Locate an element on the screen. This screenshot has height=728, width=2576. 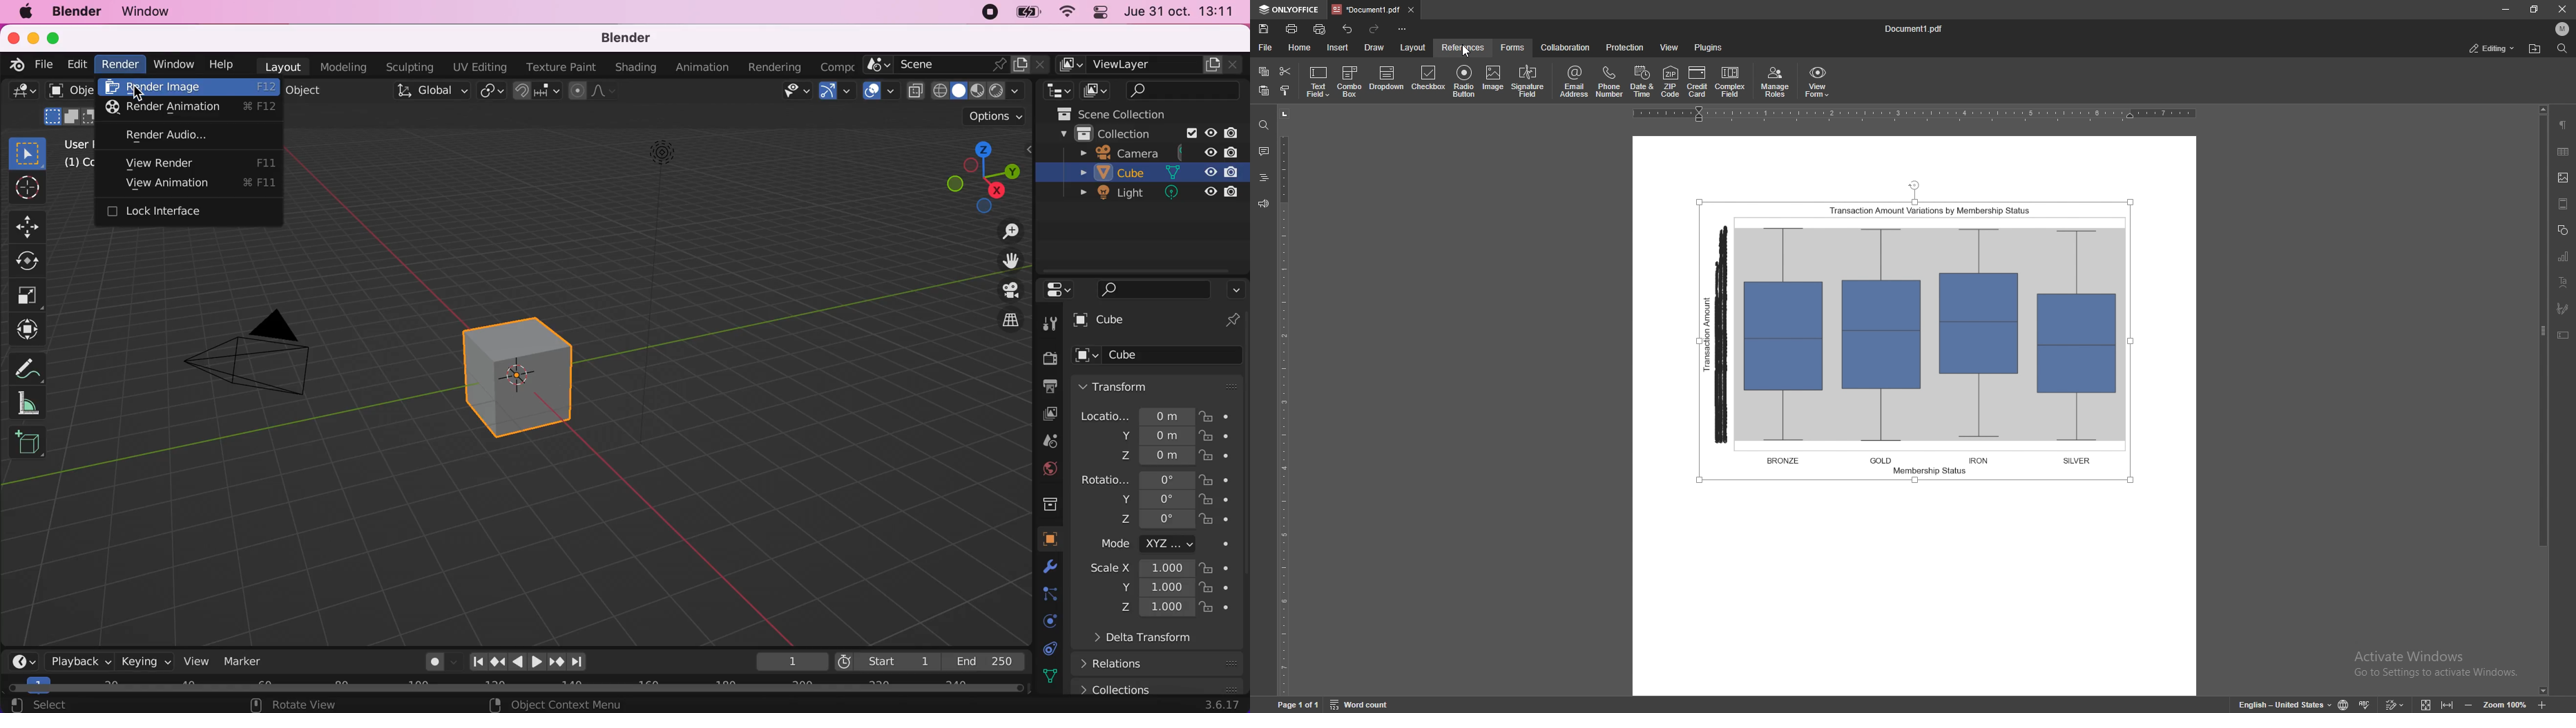
cursor is located at coordinates (27, 189).